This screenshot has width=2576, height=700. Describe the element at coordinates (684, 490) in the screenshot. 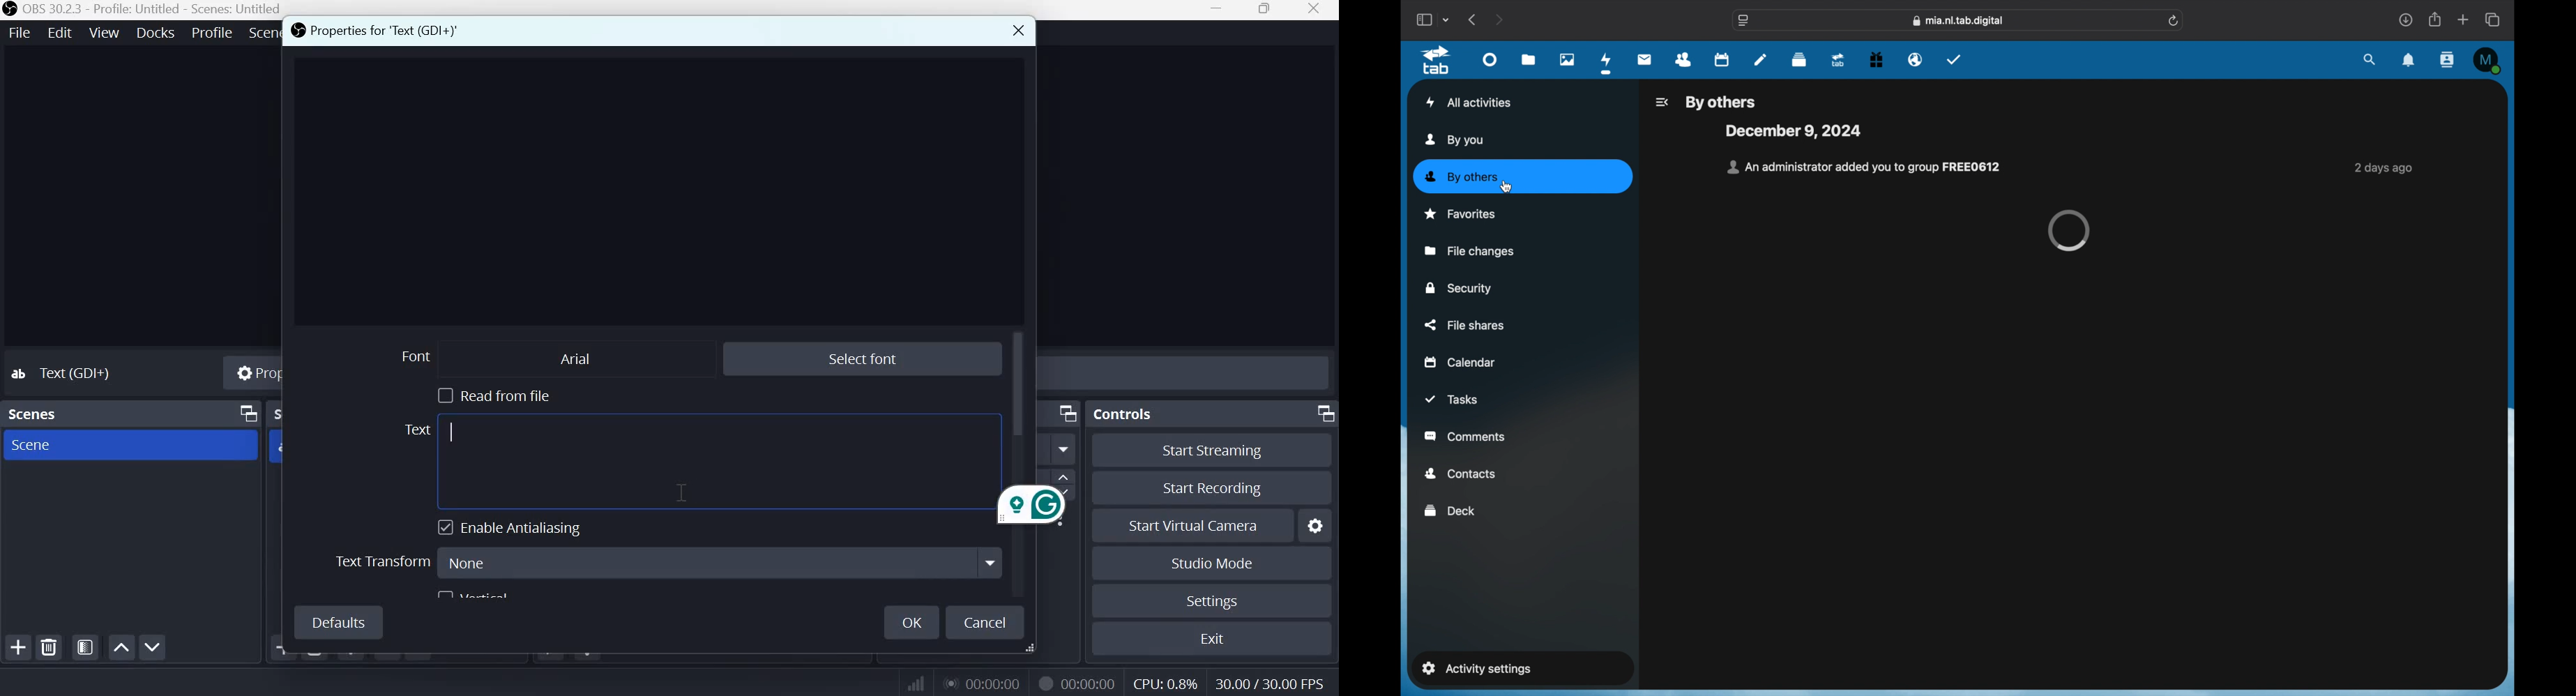

I see `cursor` at that location.